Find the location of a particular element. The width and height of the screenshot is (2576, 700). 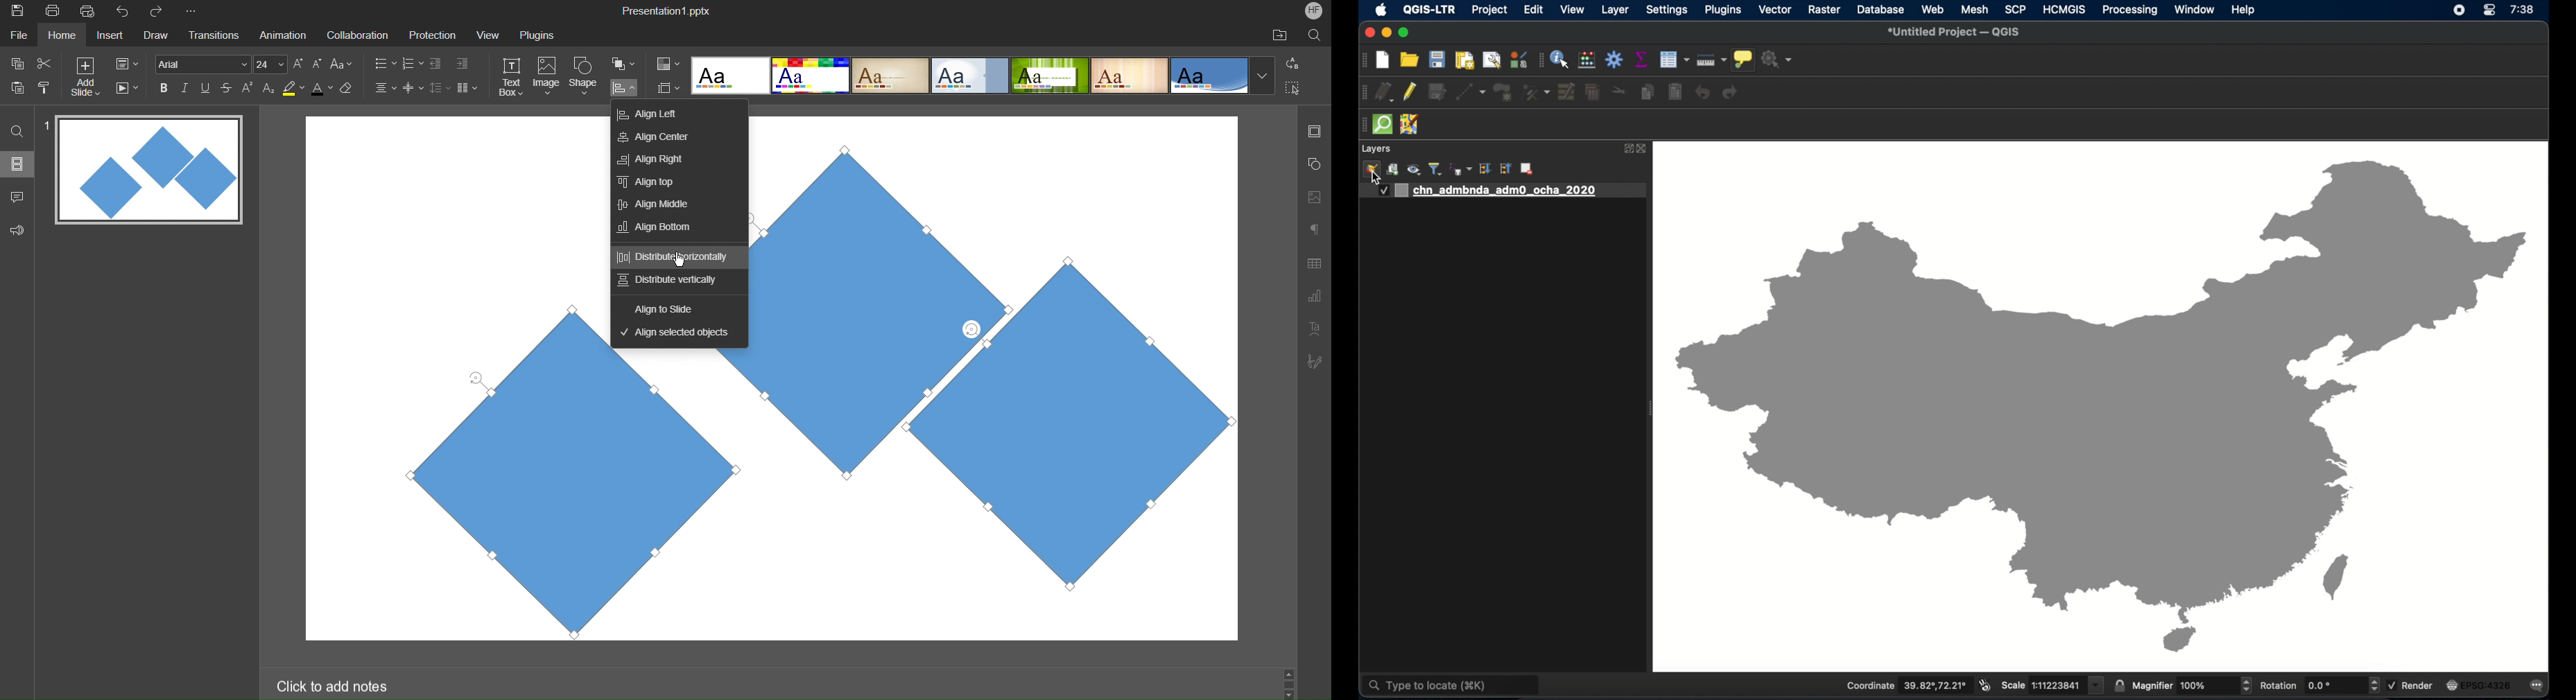

Add Slide is located at coordinates (85, 77).